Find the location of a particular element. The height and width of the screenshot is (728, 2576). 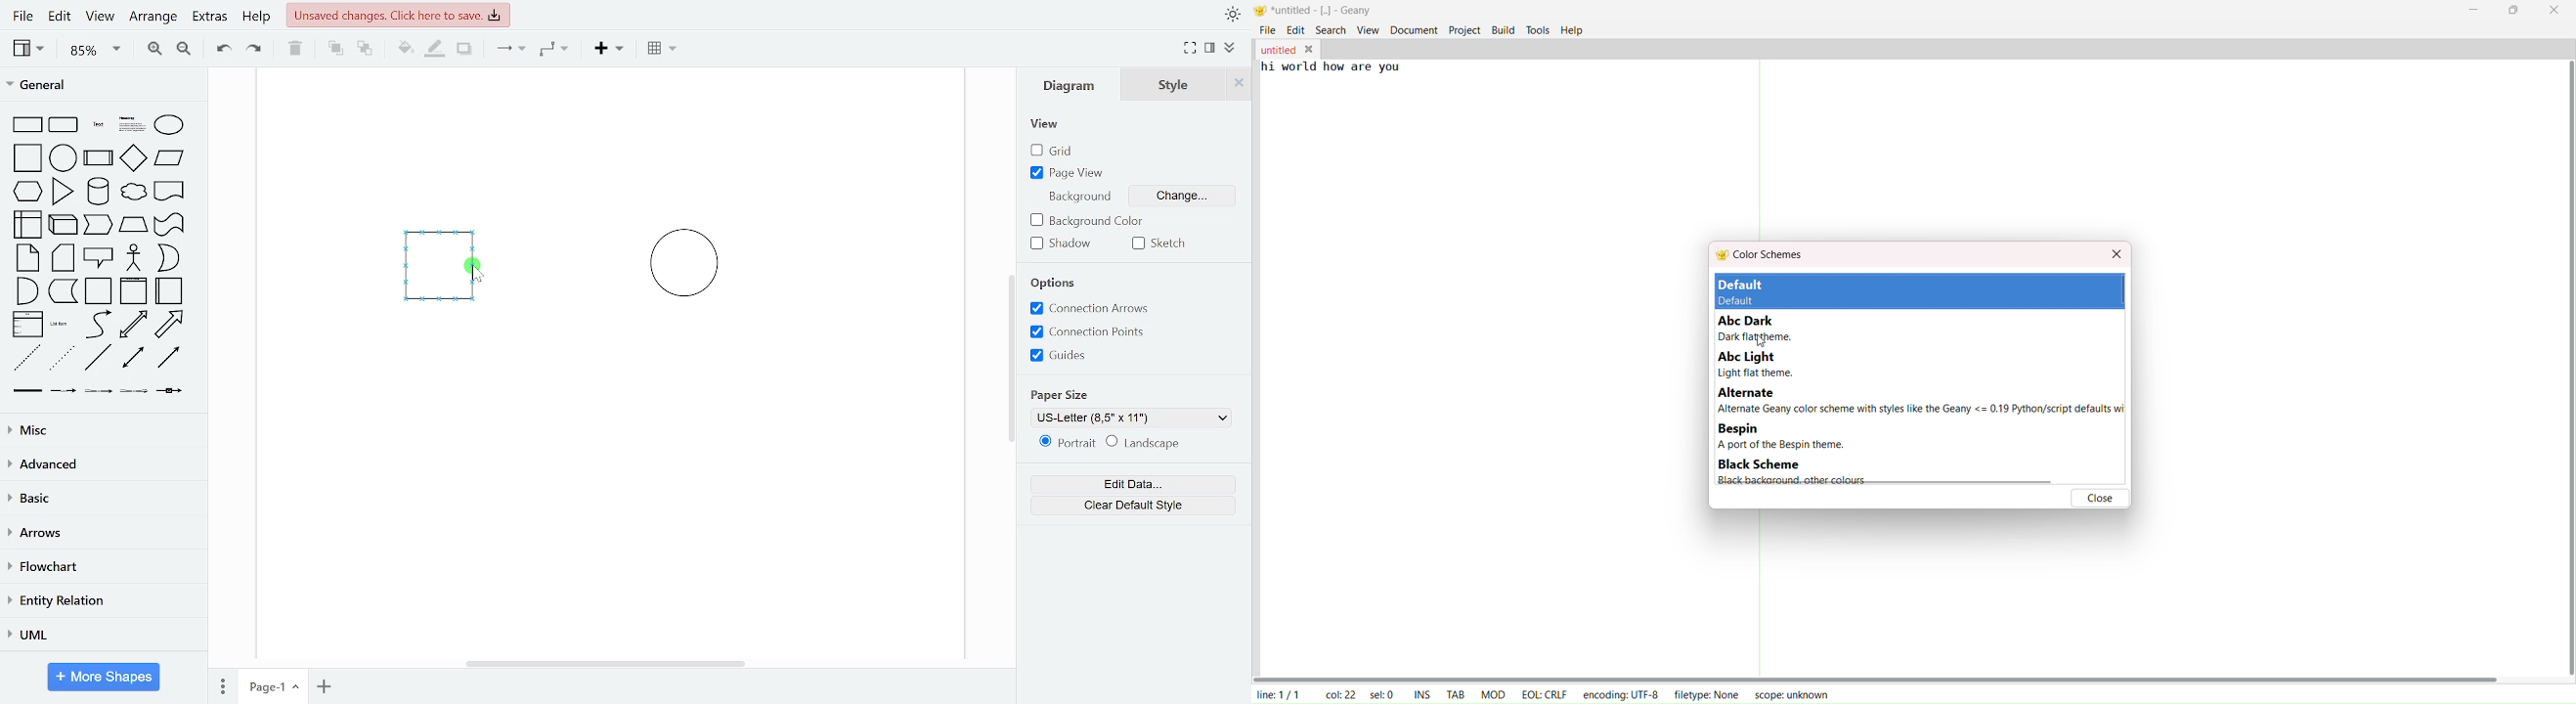

pages is located at coordinates (221, 683).